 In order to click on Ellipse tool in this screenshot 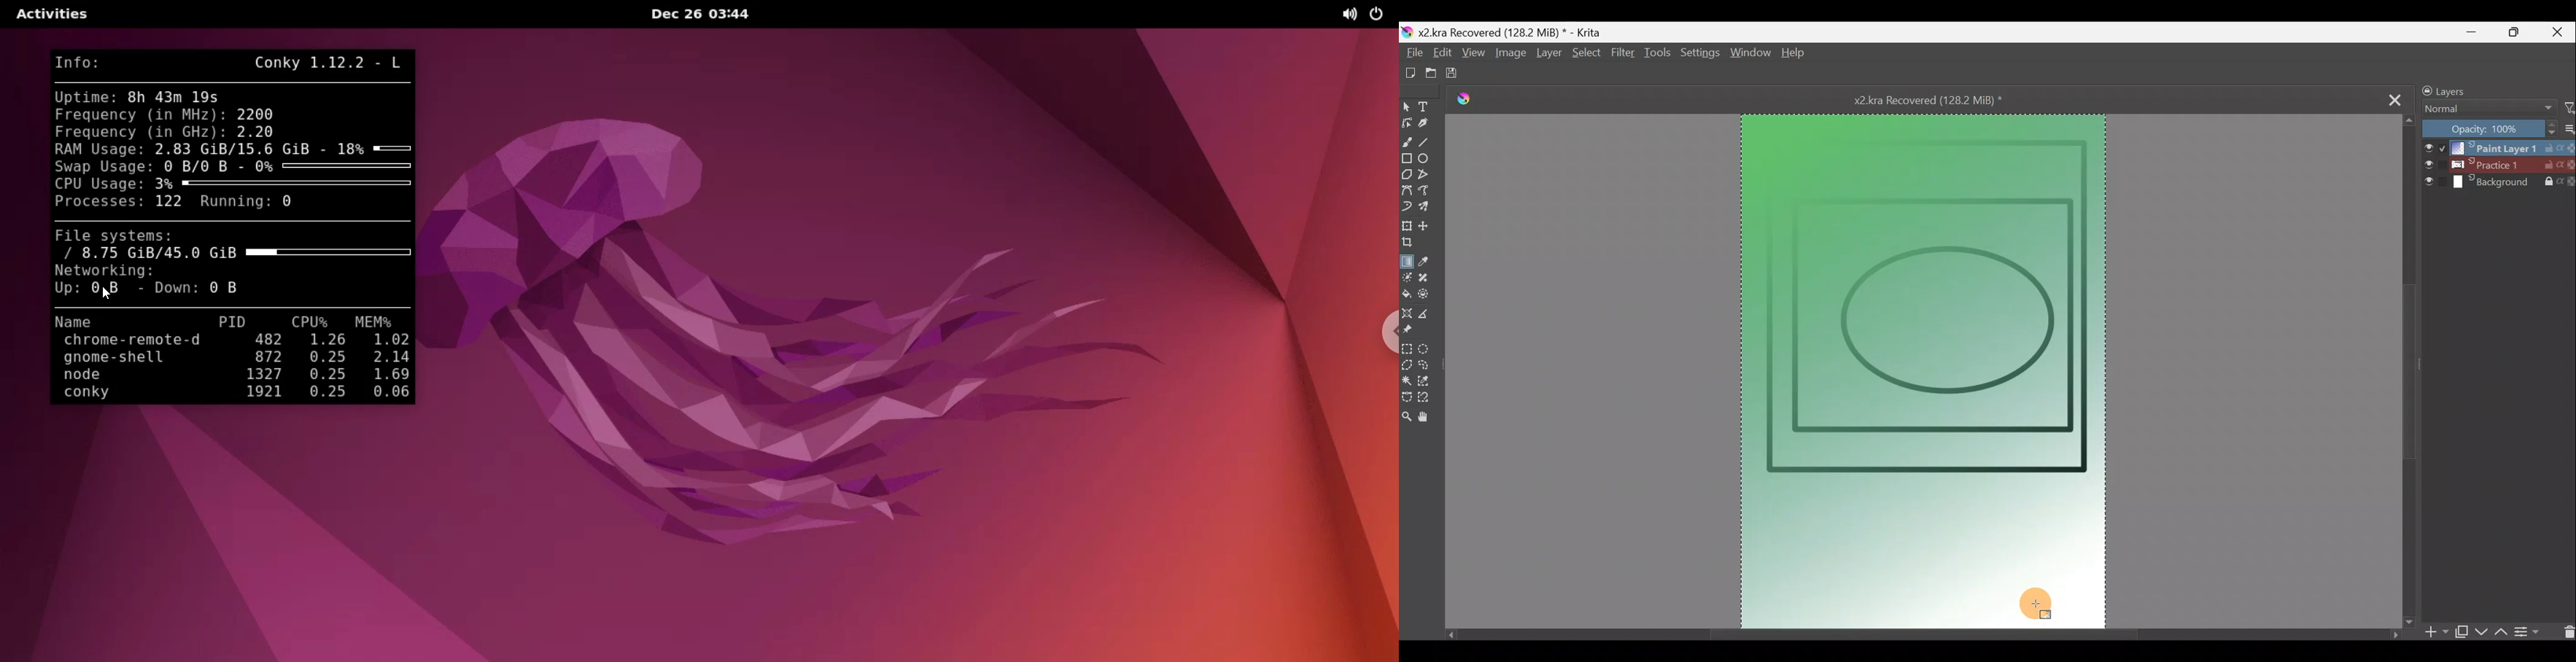, I will do `click(1427, 161)`.